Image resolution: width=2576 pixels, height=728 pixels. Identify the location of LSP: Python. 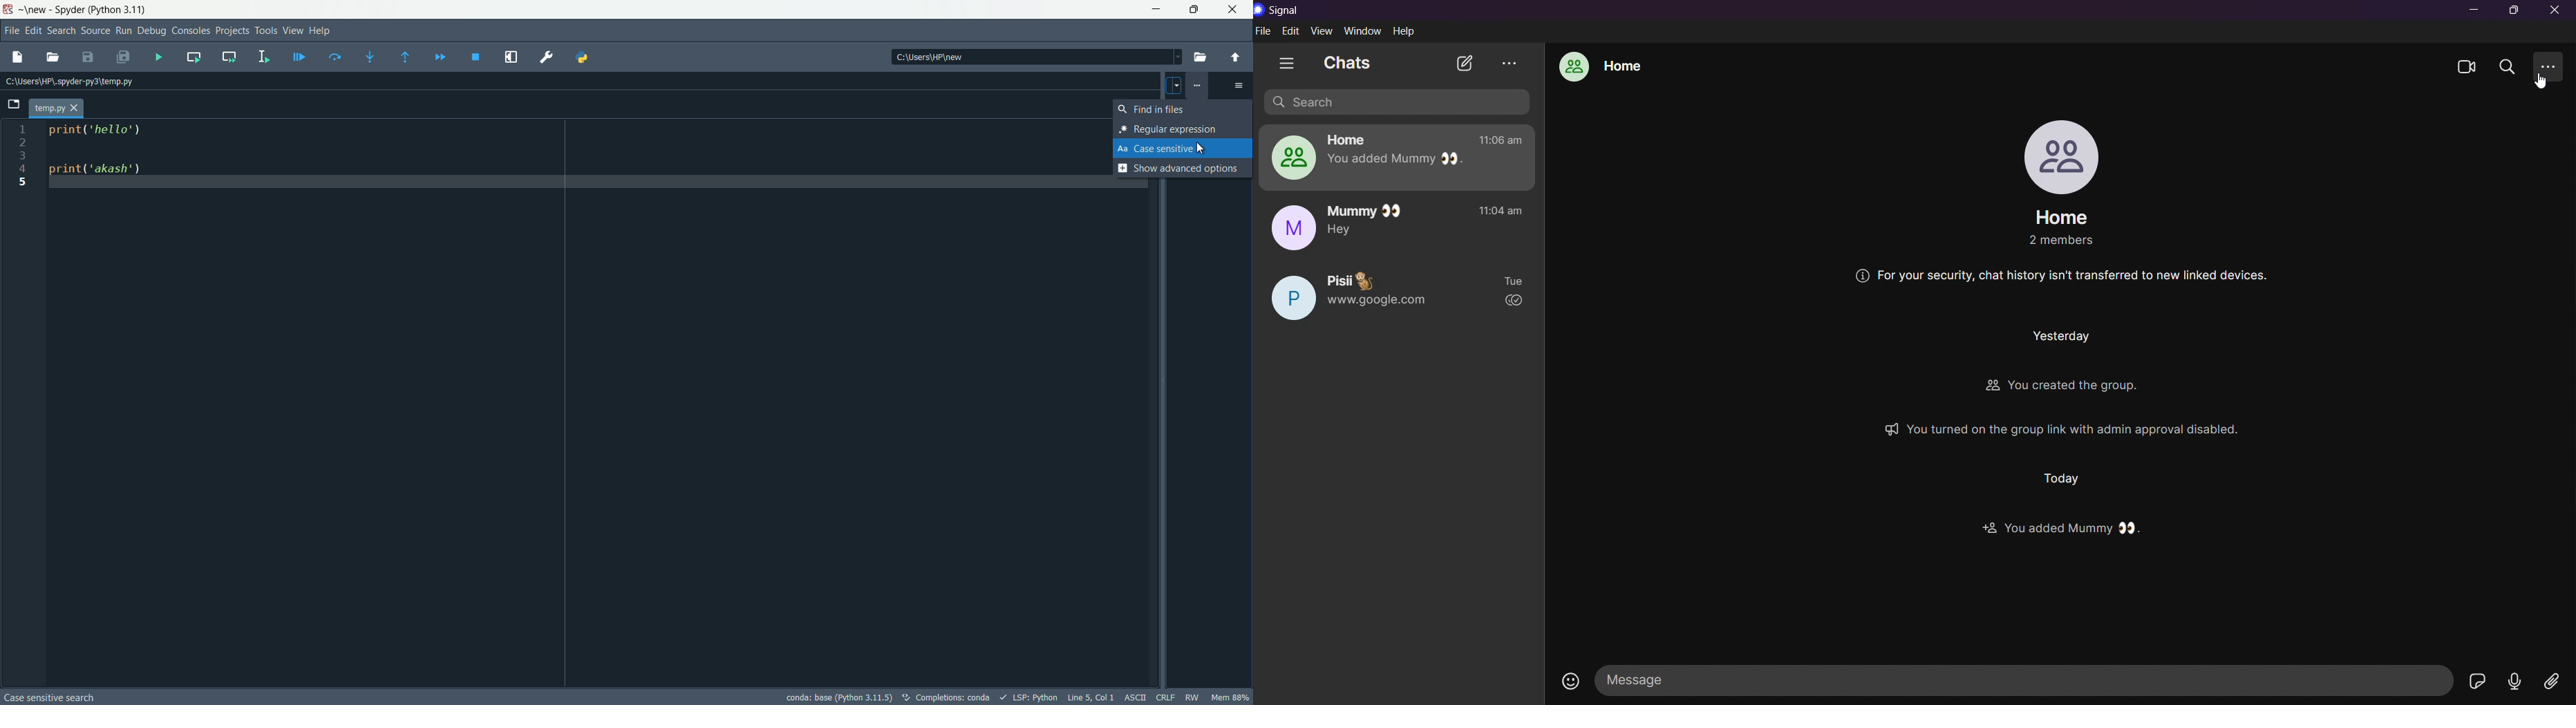
(1031, 696).